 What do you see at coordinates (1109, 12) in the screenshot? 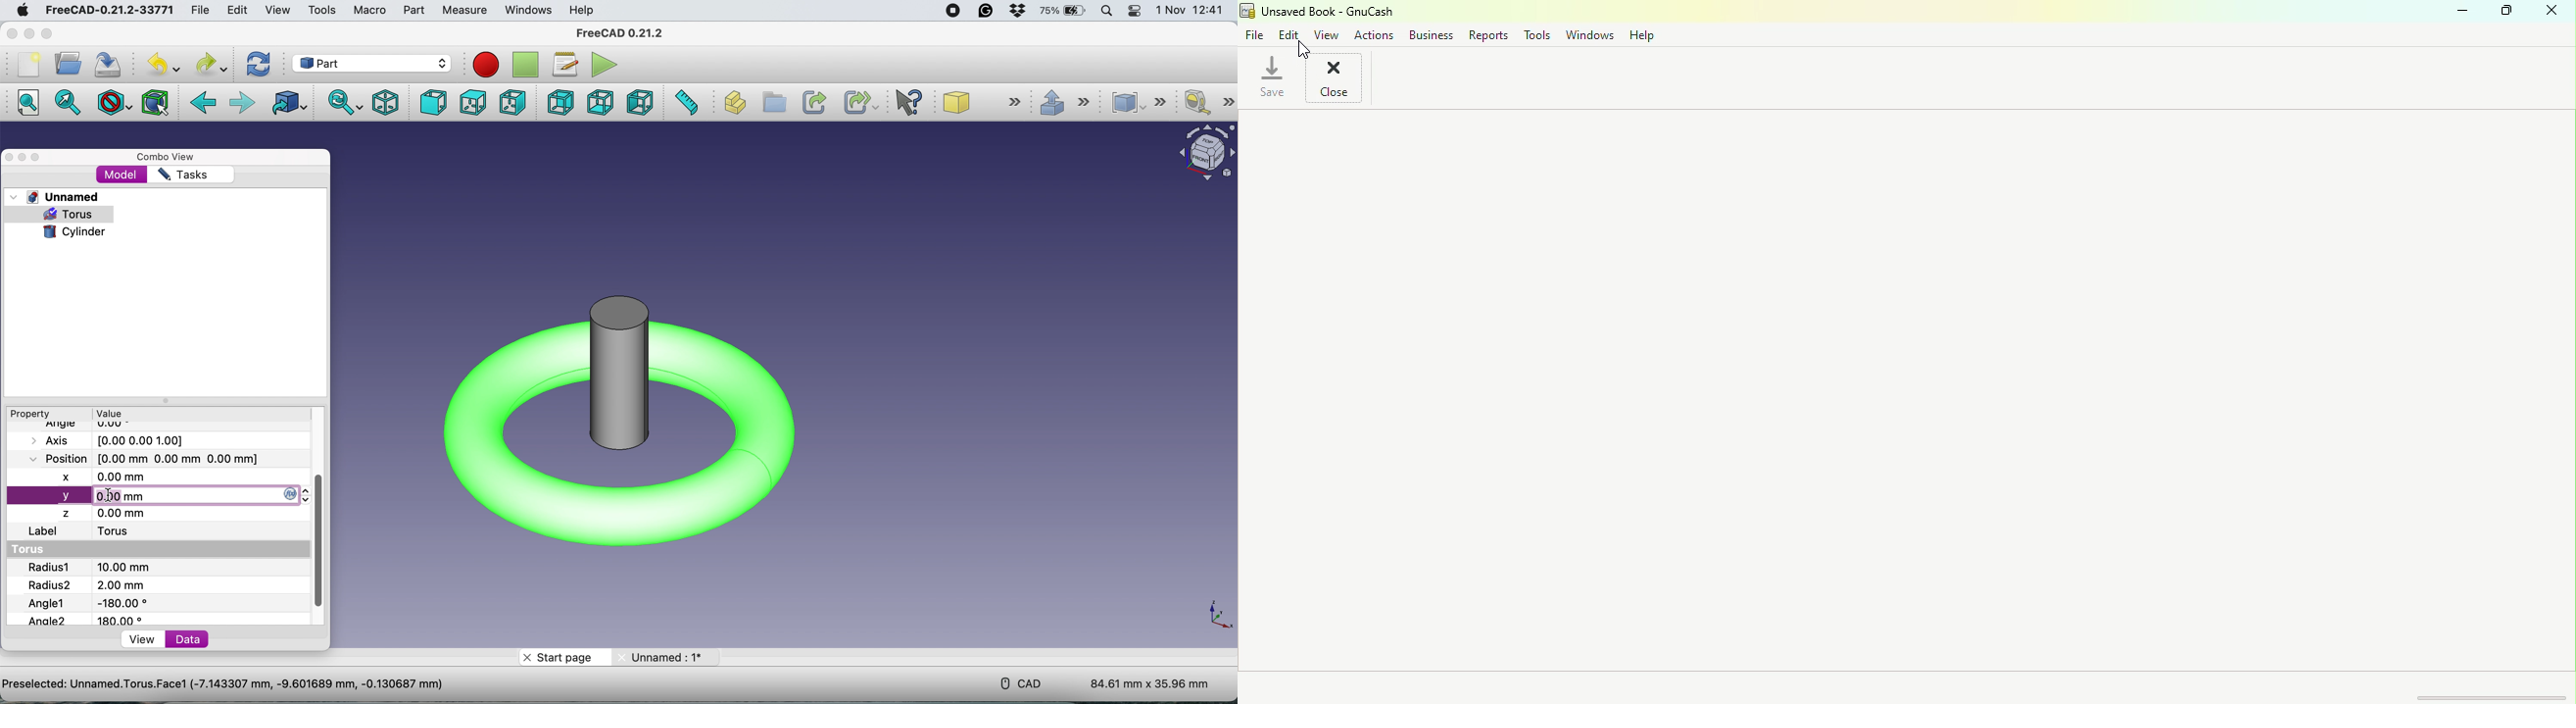
I see `spotlight search` at bounding box center [1109, 12].